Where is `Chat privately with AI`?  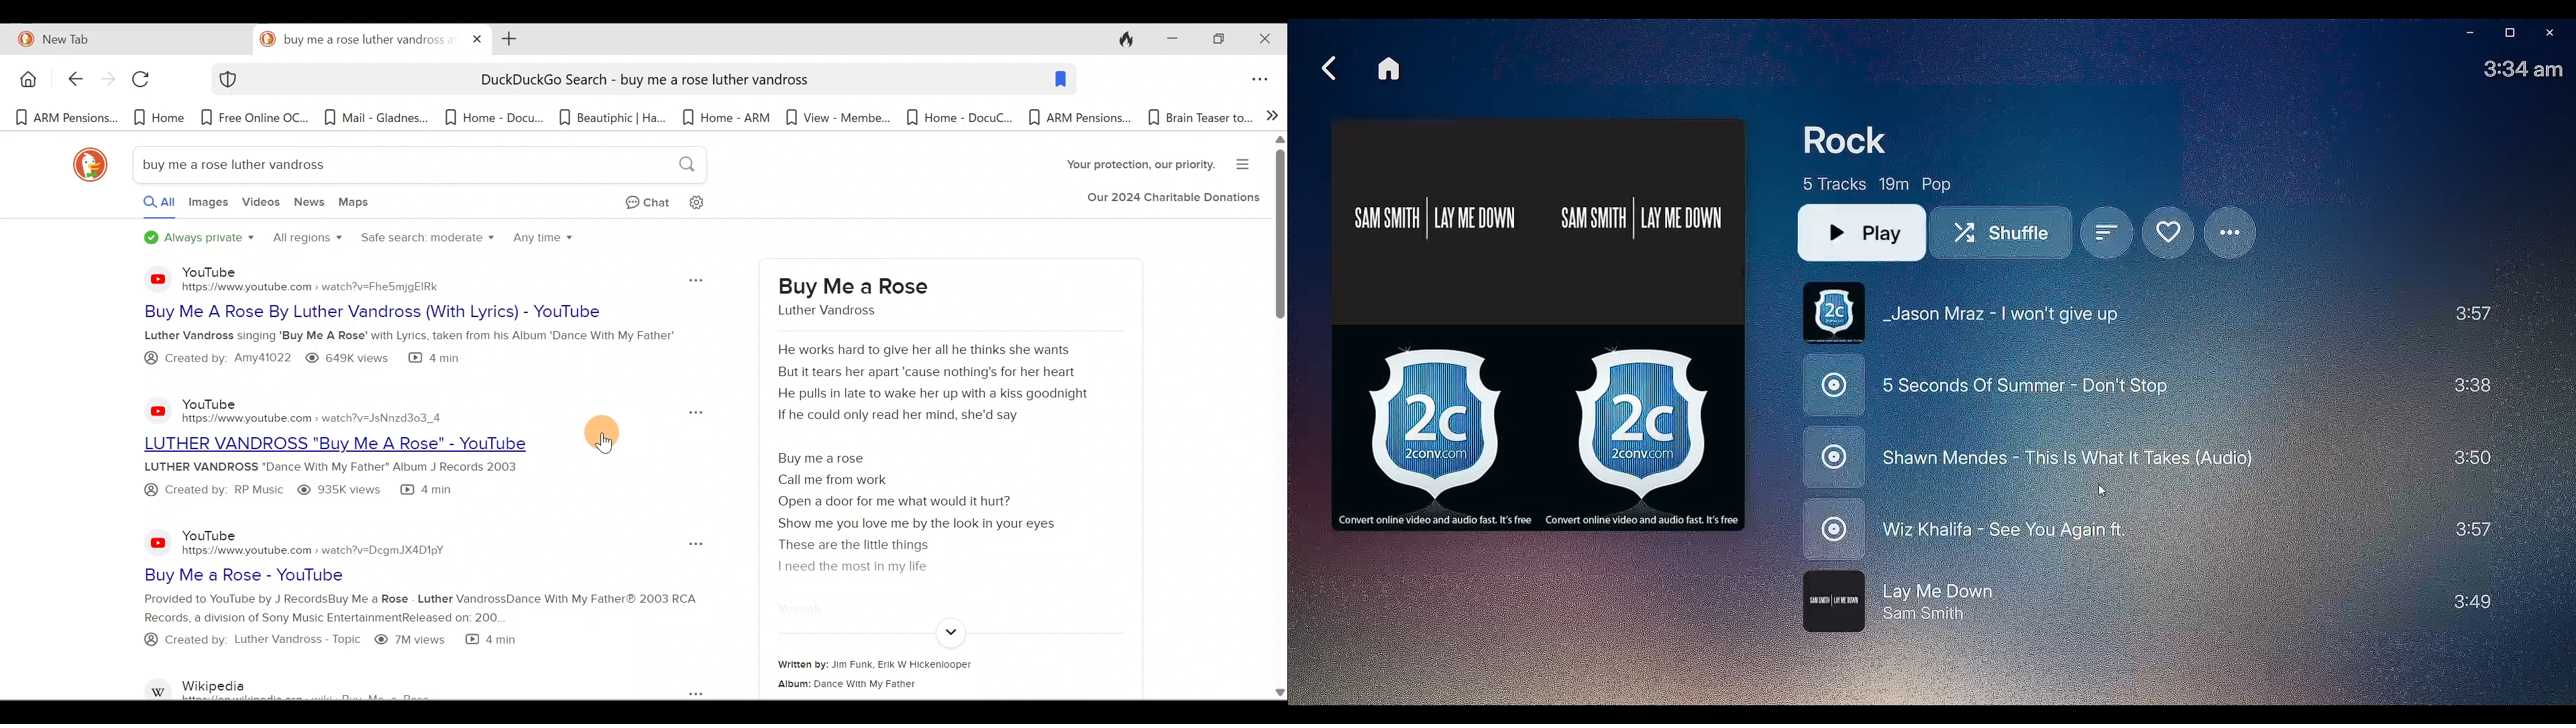 Chat privately with AI is located at coordinates (637, 204).